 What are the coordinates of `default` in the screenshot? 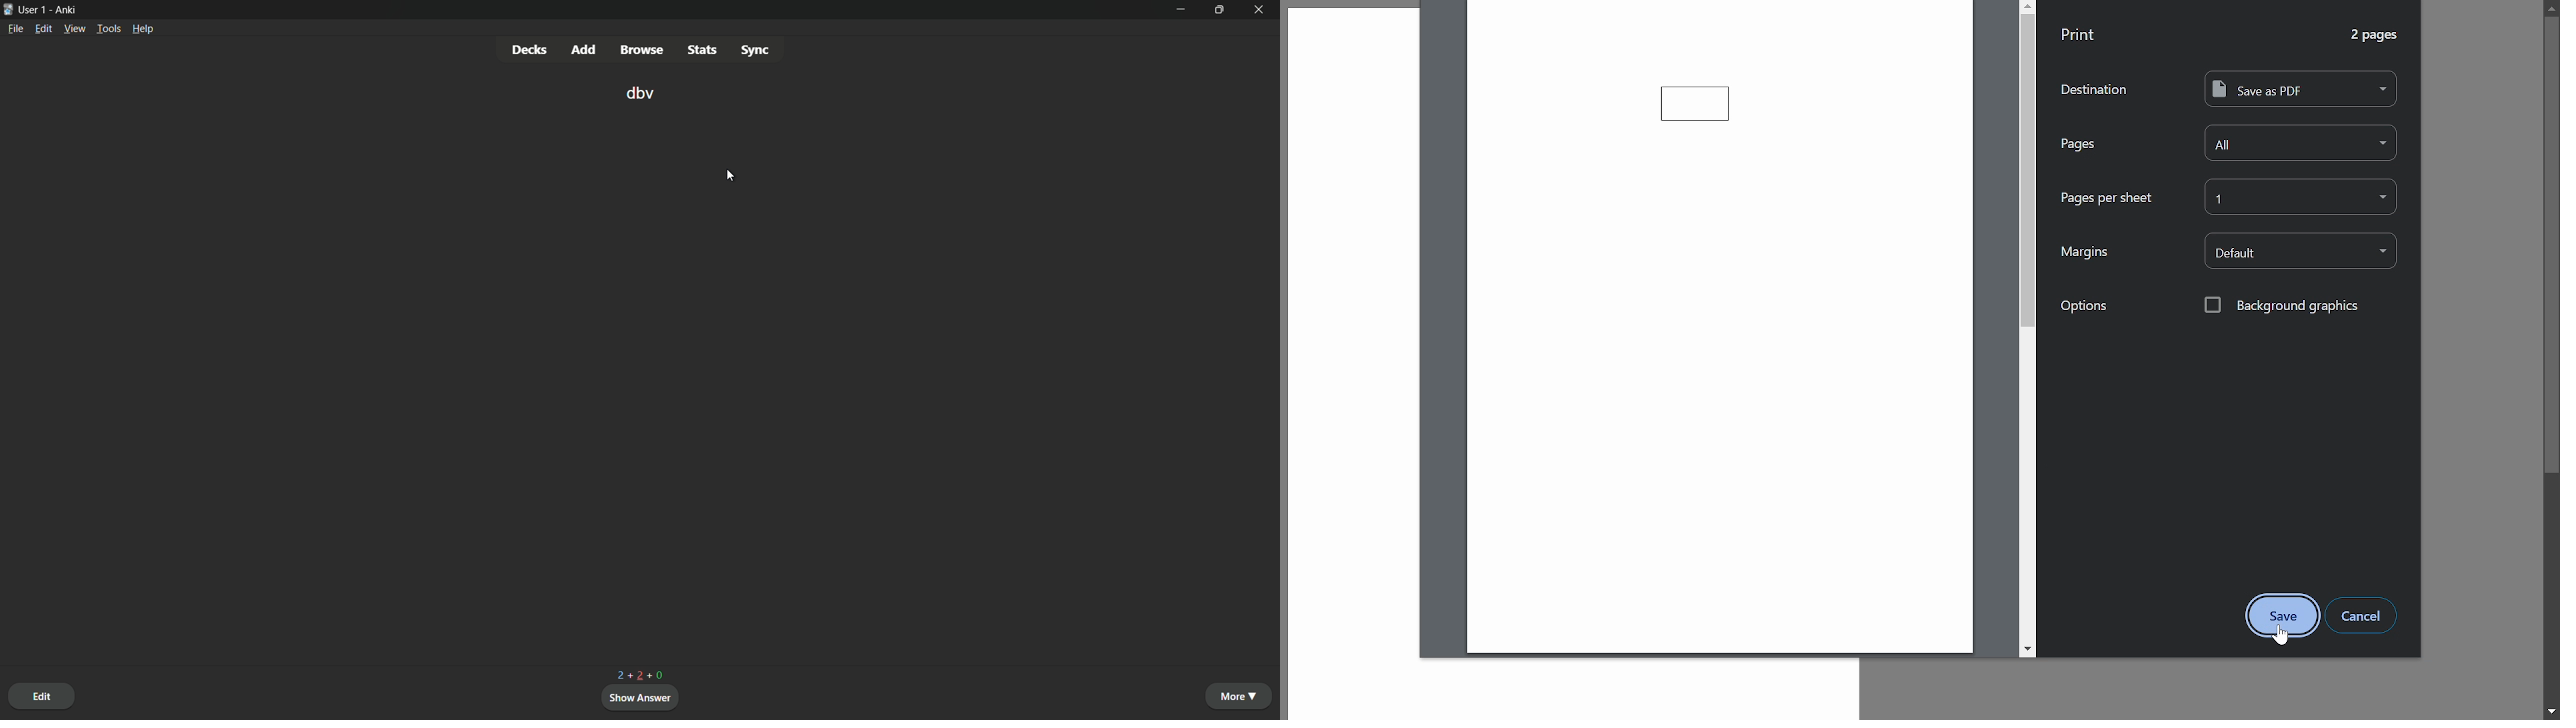 It's located at (2304, 252).